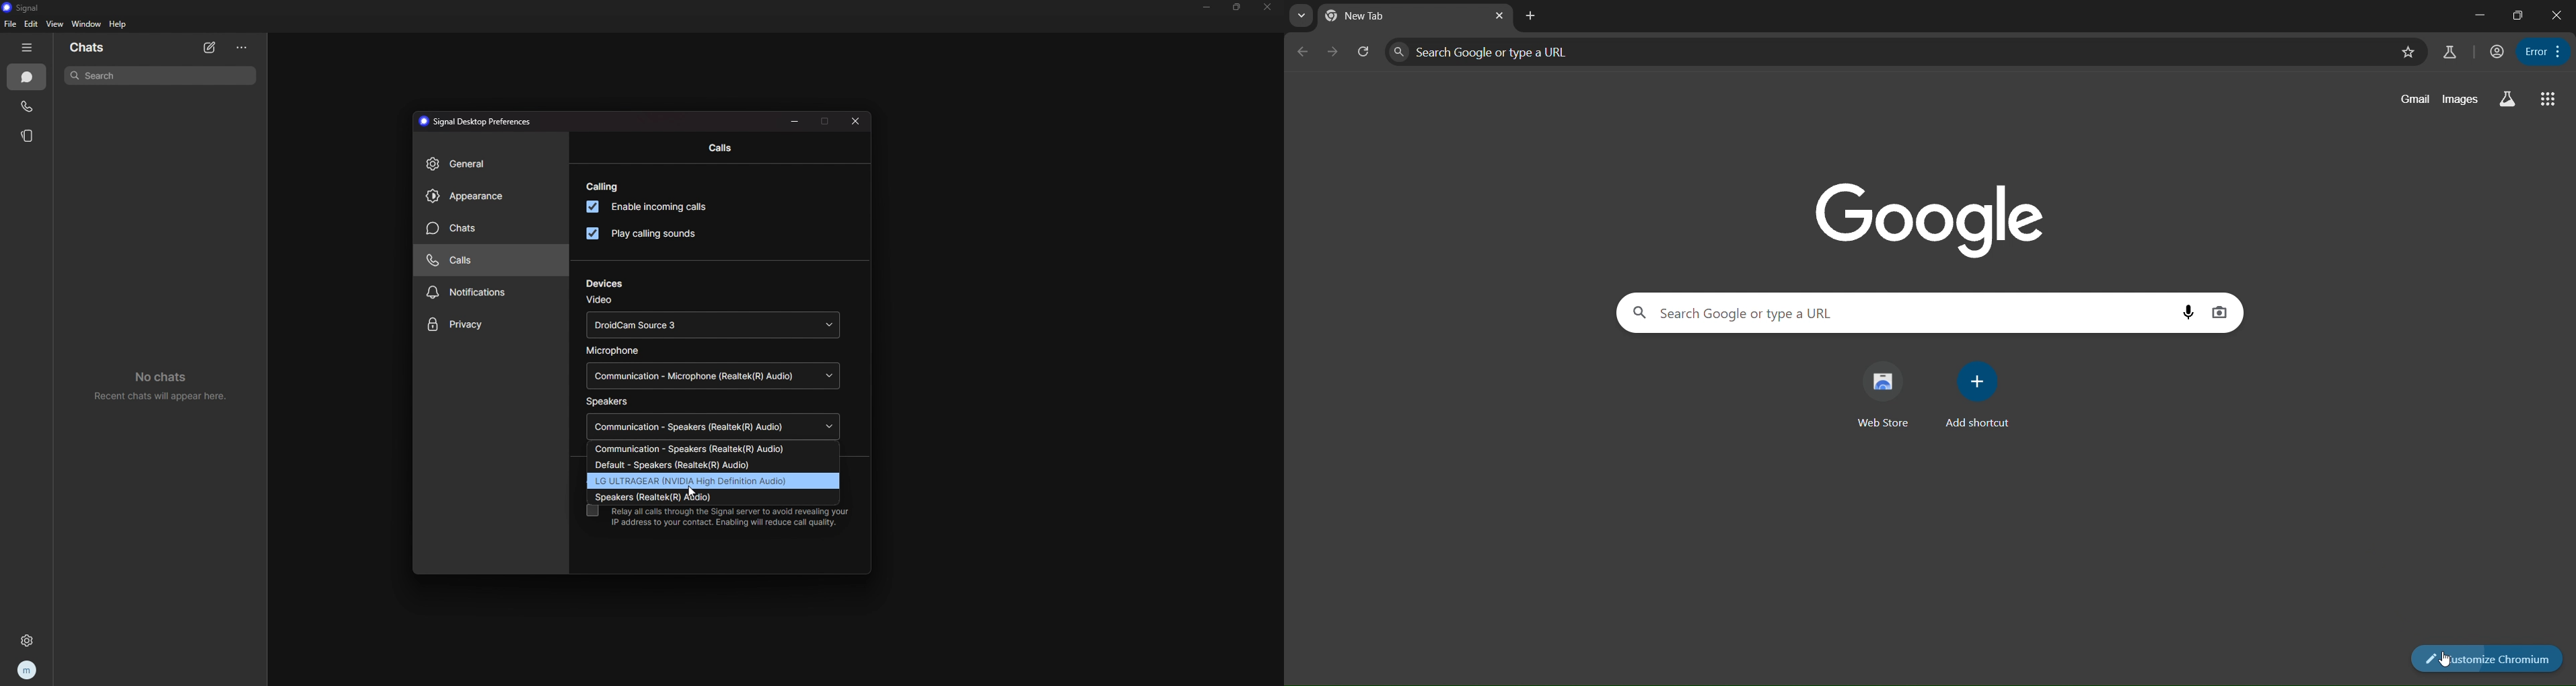  Describe the element at coordinates (118, 23) in the screenshot. I see `help` at that location.